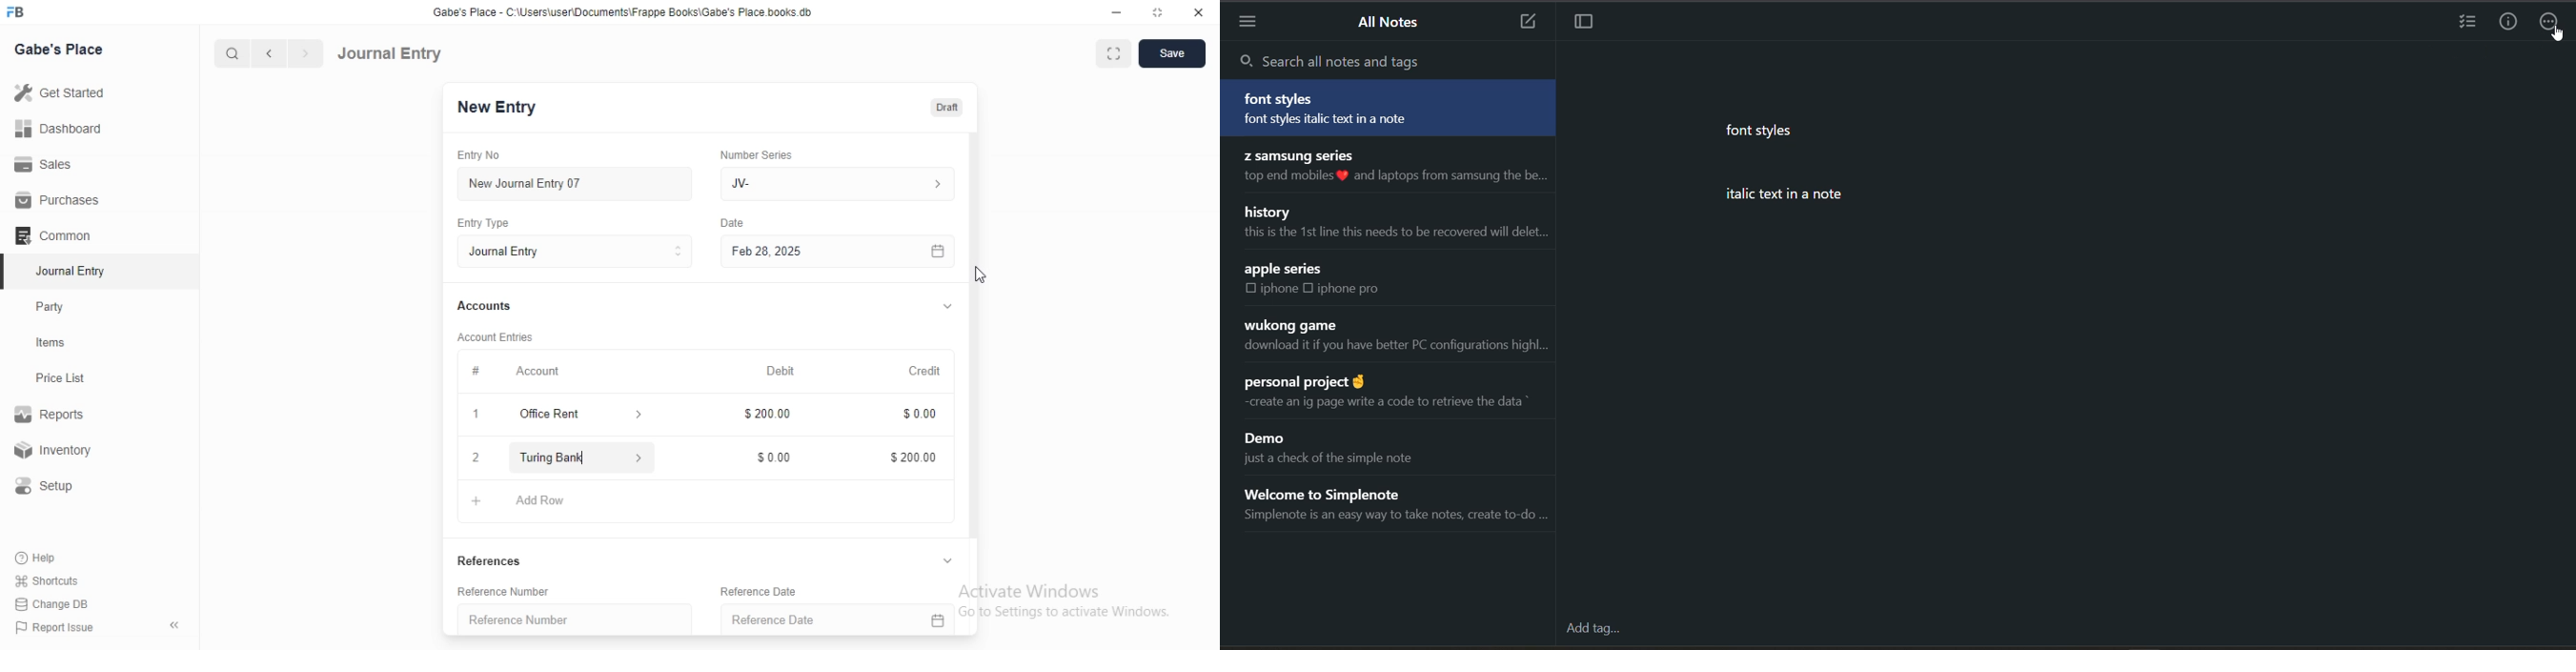  I want to click on Get Started, so click(58, 94).